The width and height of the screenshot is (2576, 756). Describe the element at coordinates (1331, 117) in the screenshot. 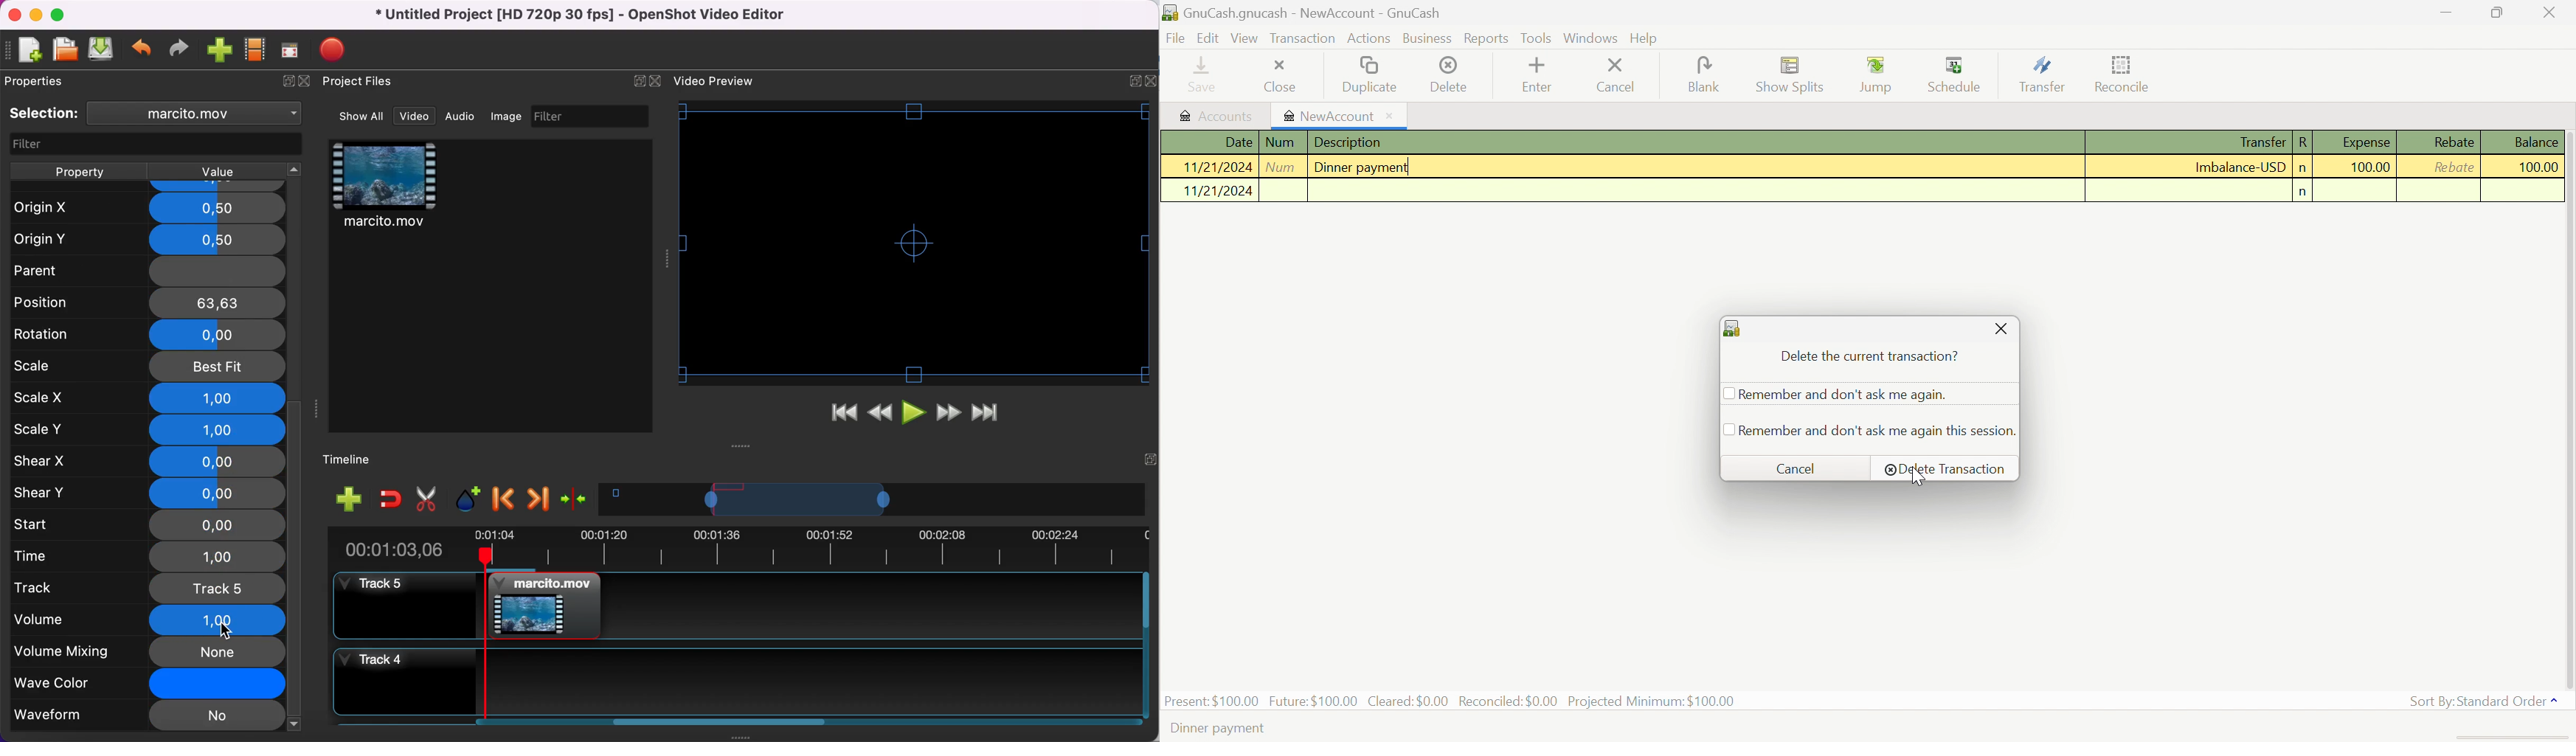

I see `NewAccount` at that location.